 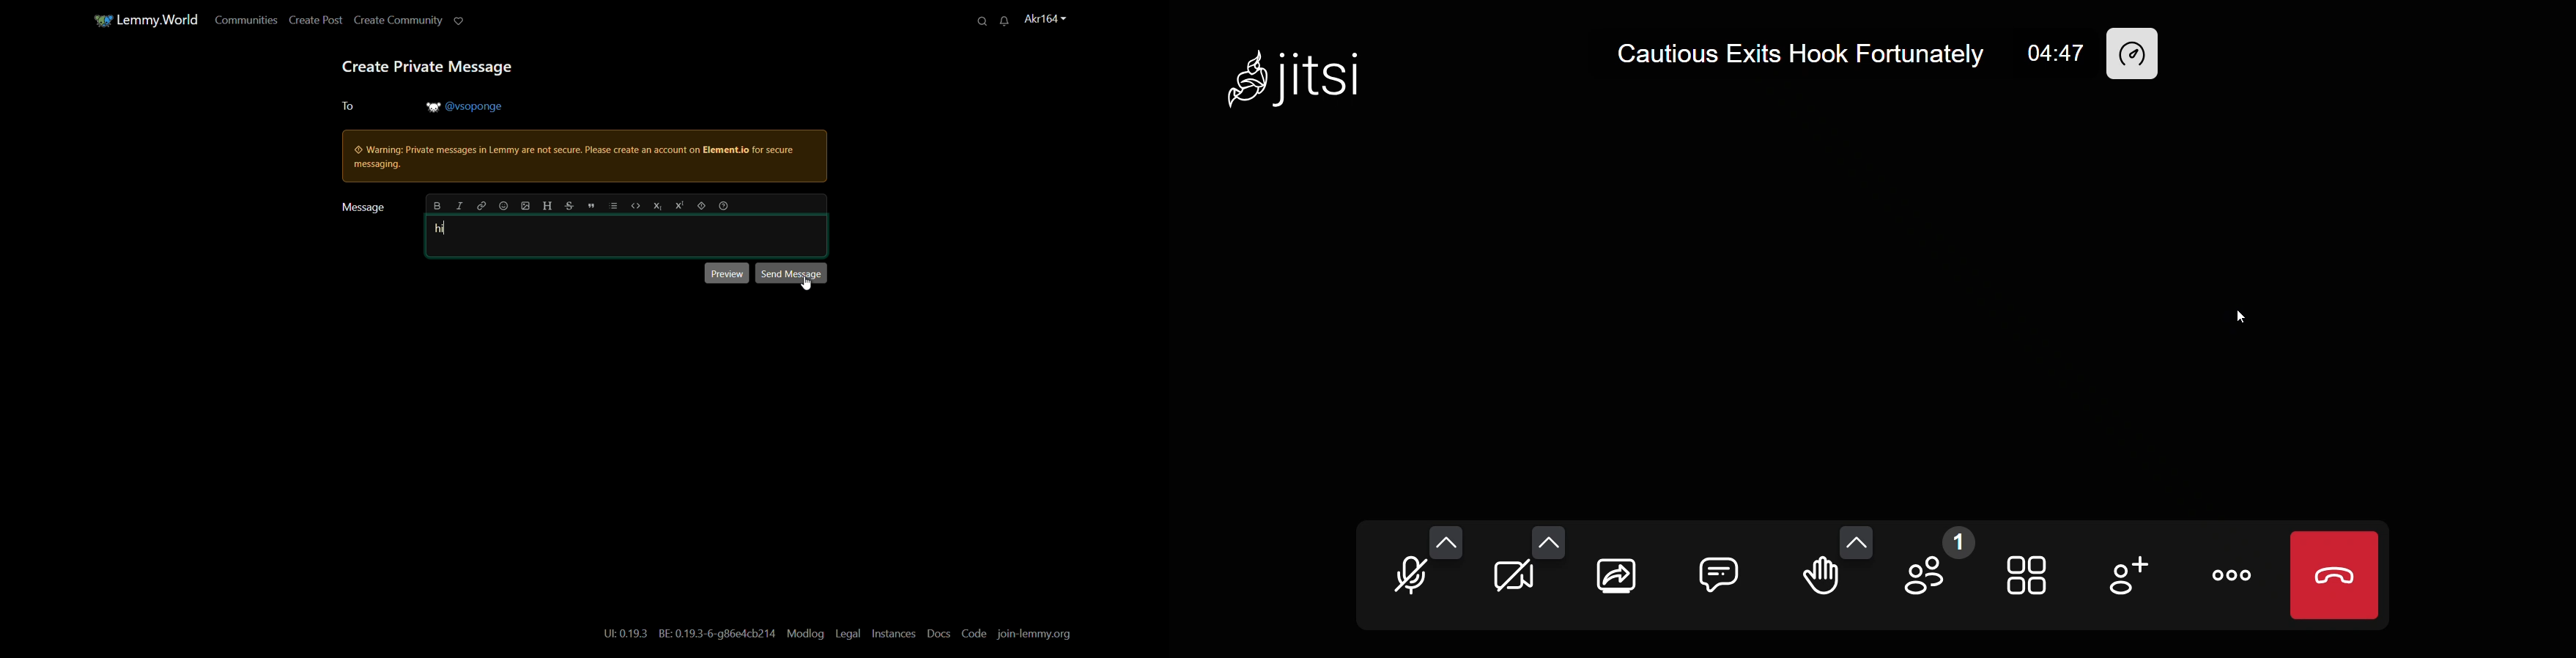 What do you see at coordinates (999, 20) in the screenshot?
I see `unread messages` at bounding box center [999, 20].